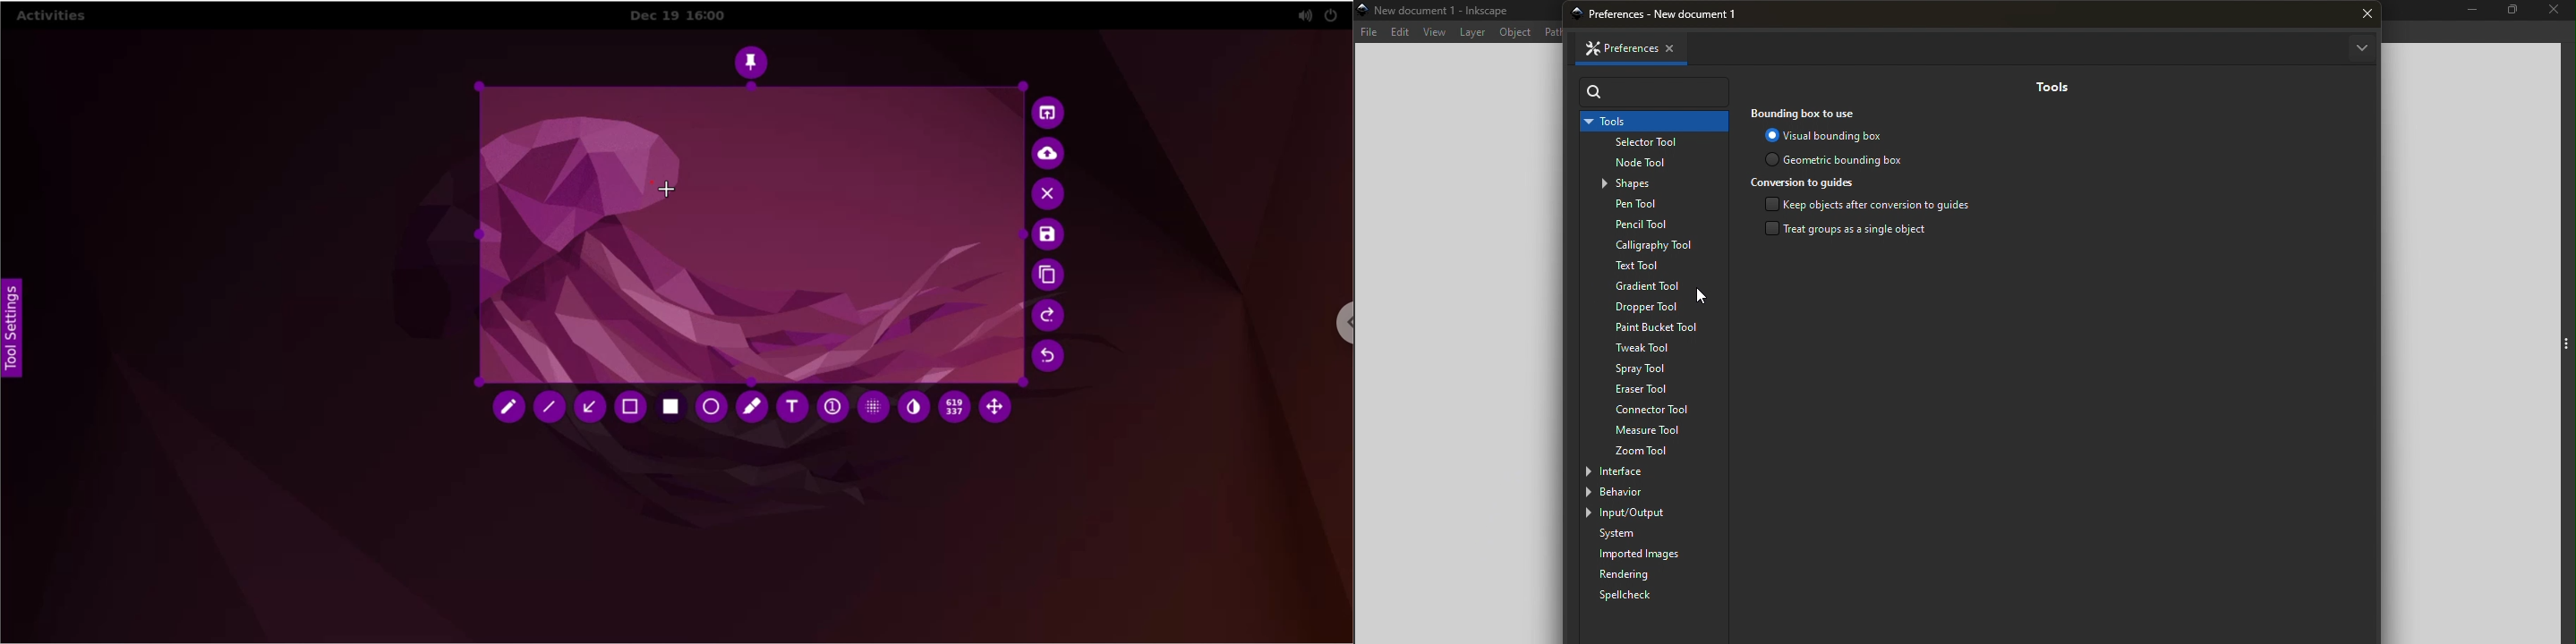 This screenshot has width=2576, height=644. I want to click on Node, so click(1657, 164).